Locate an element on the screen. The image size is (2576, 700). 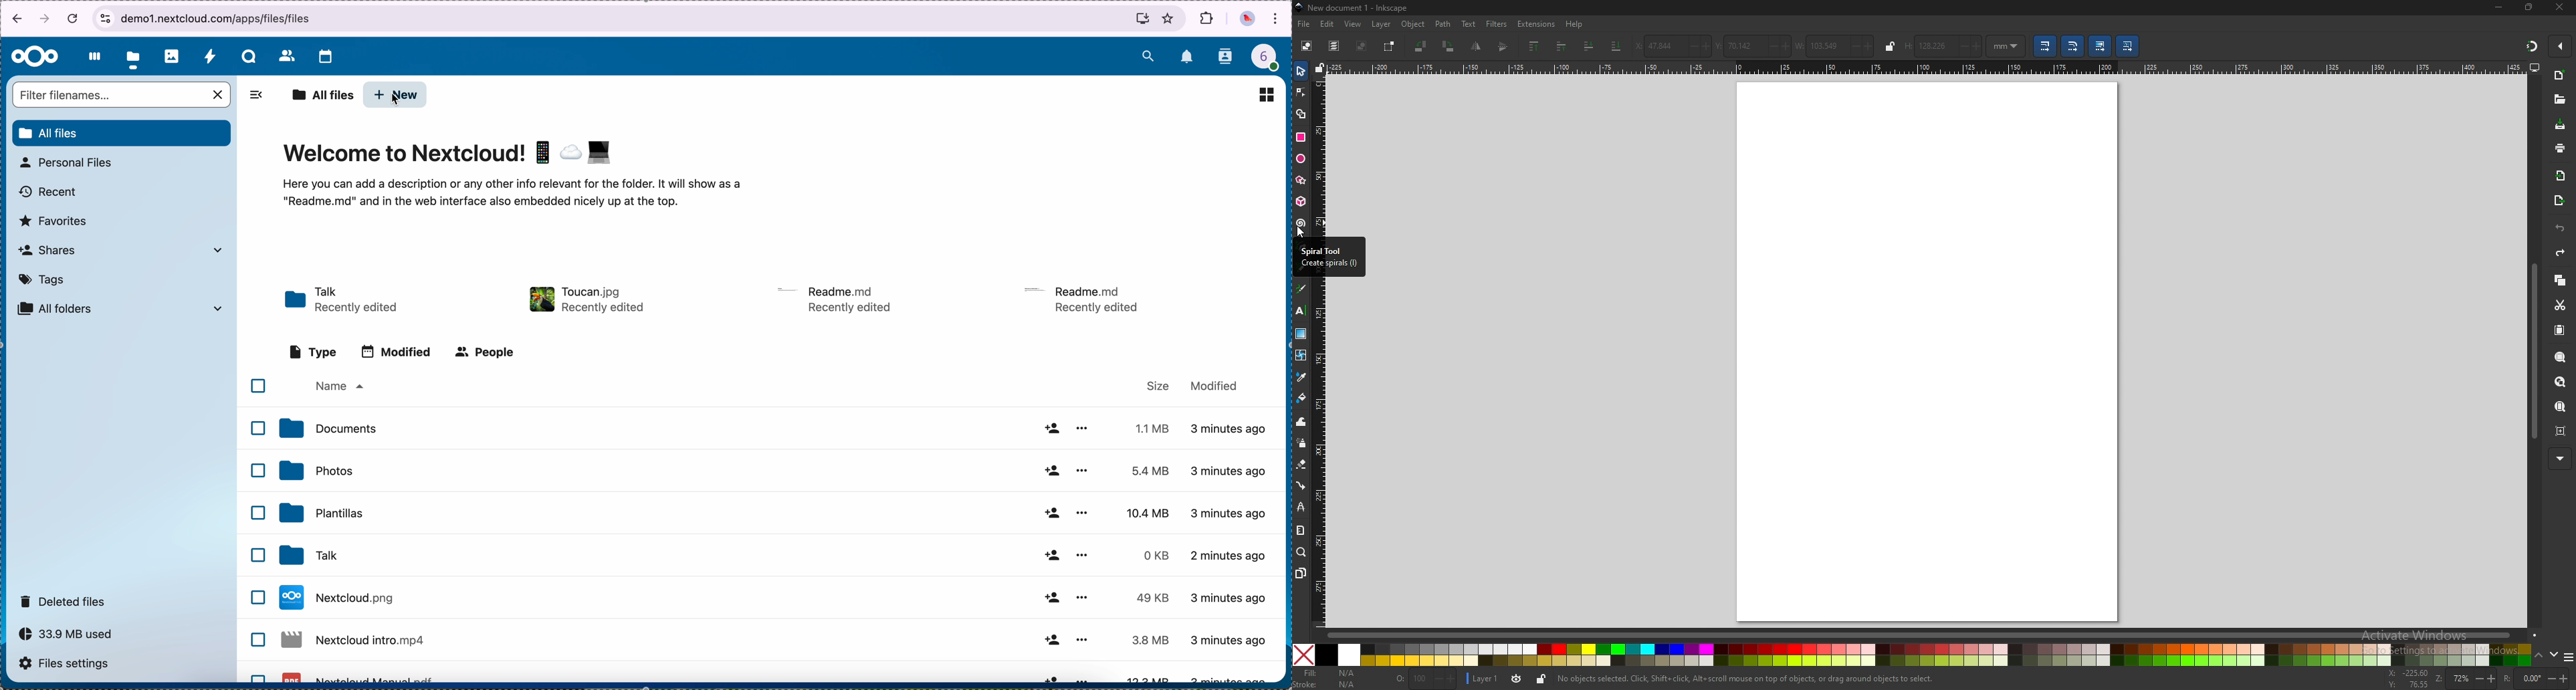
more options is located at coordinates (1084, 594).